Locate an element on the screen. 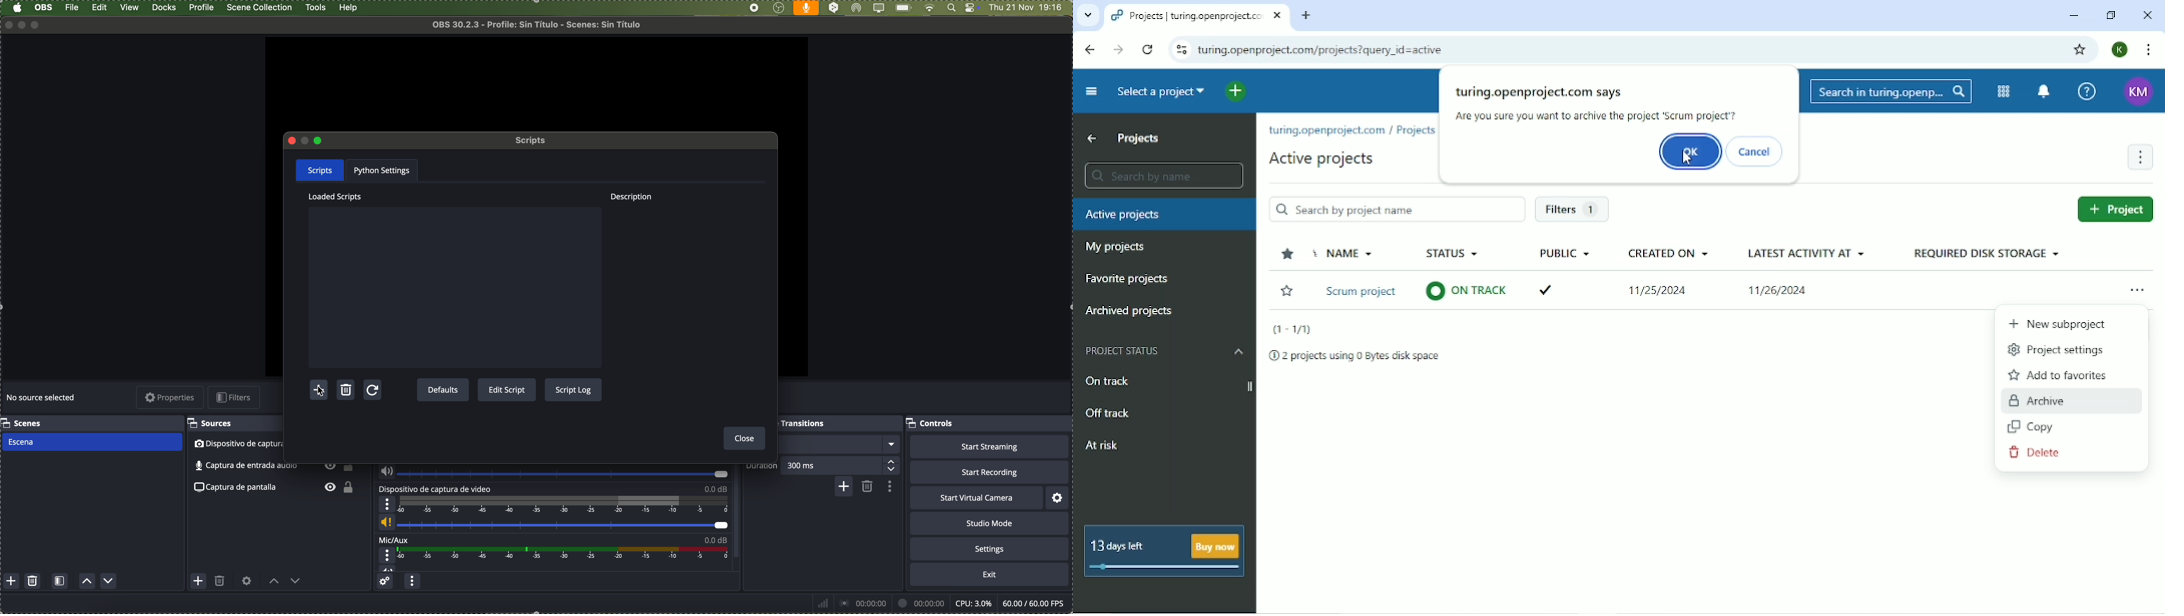 The width and height of the screenshot is (2184, 616). DeepL is located at coordinates (834, 8).